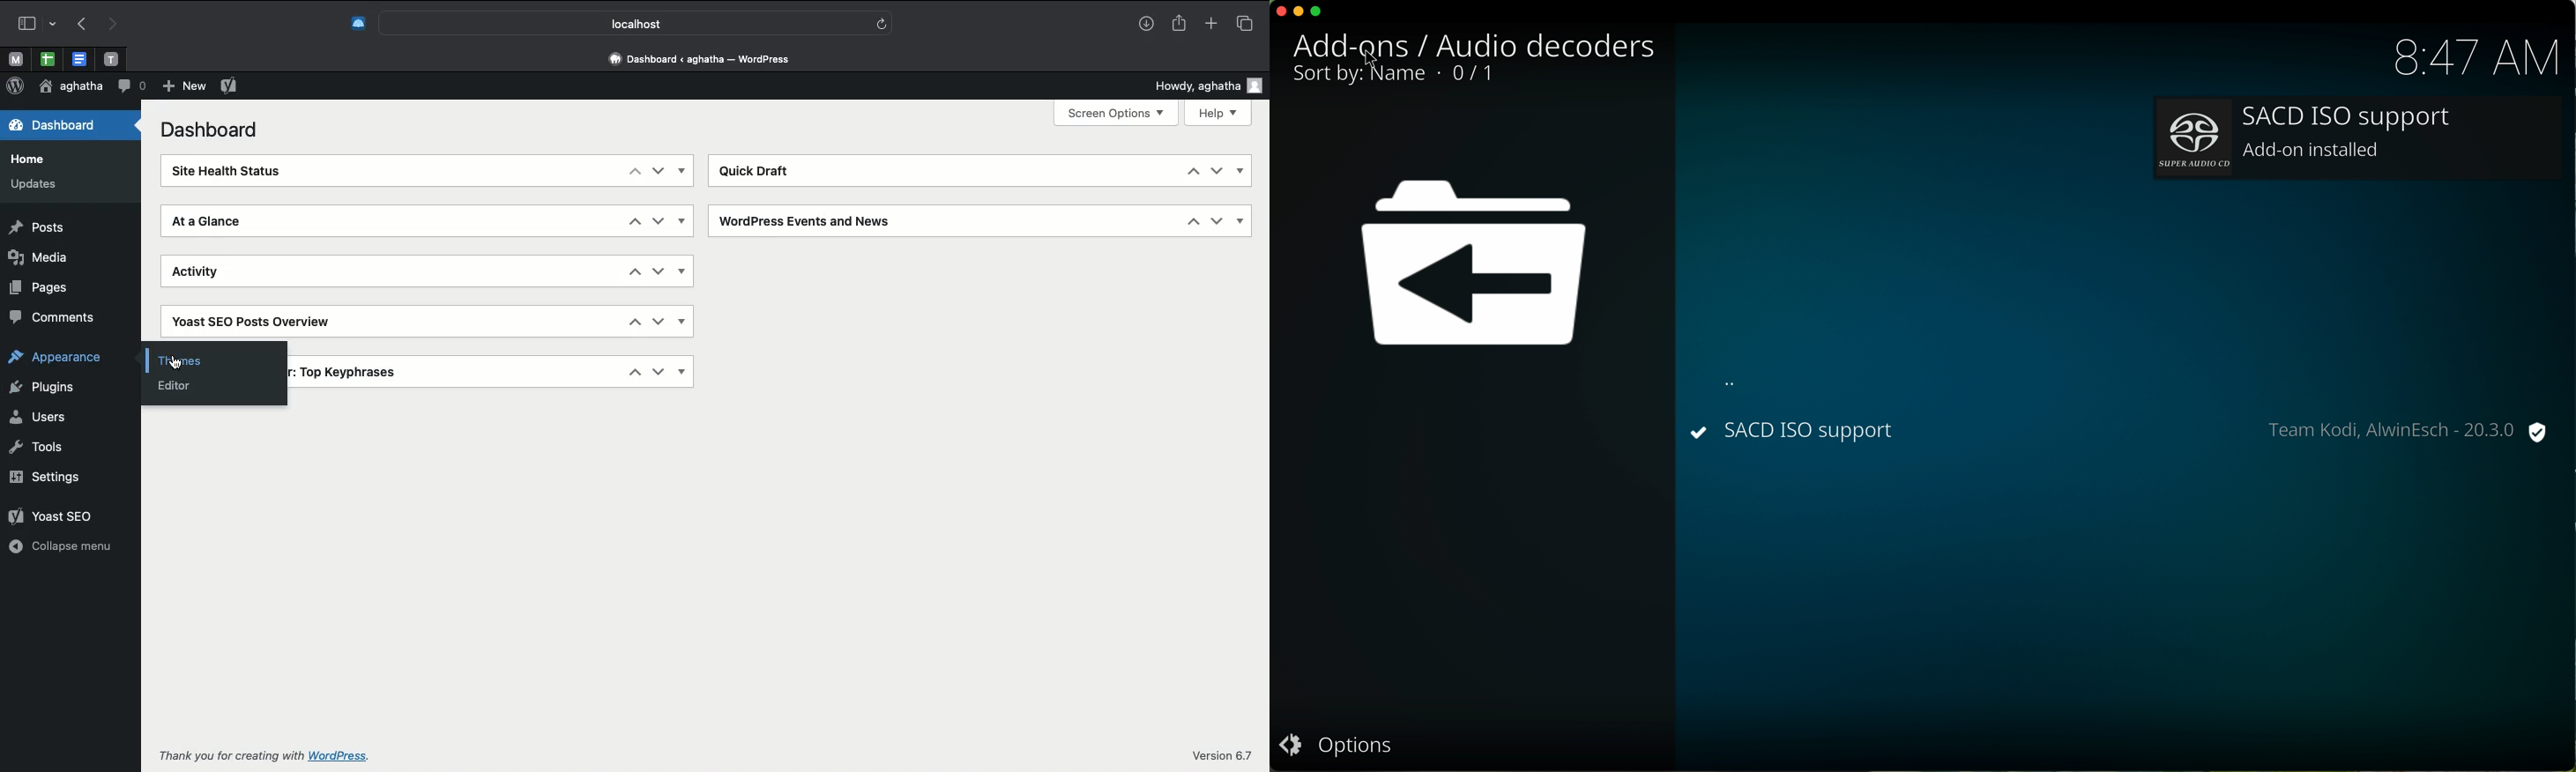  Describe the element at coordinates (1376, 60) in the screenshot. I see `cursor` at that location.